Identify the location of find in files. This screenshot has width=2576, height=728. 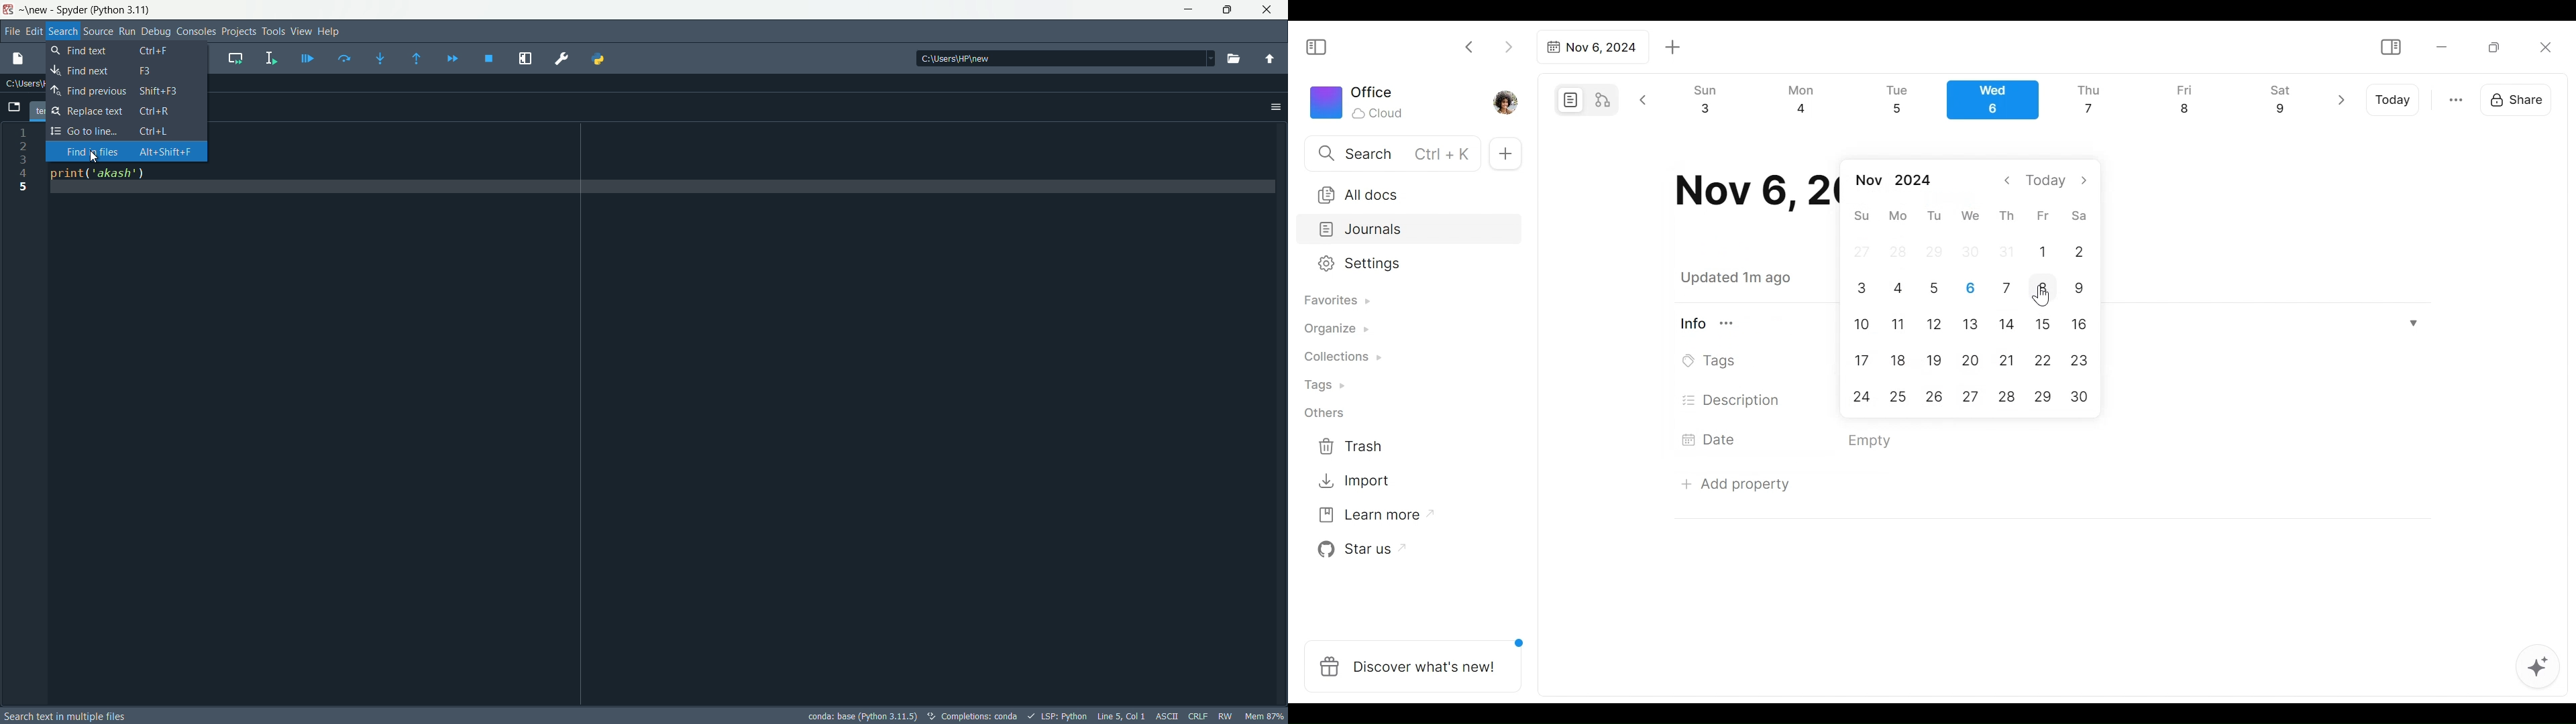
(129, 152).